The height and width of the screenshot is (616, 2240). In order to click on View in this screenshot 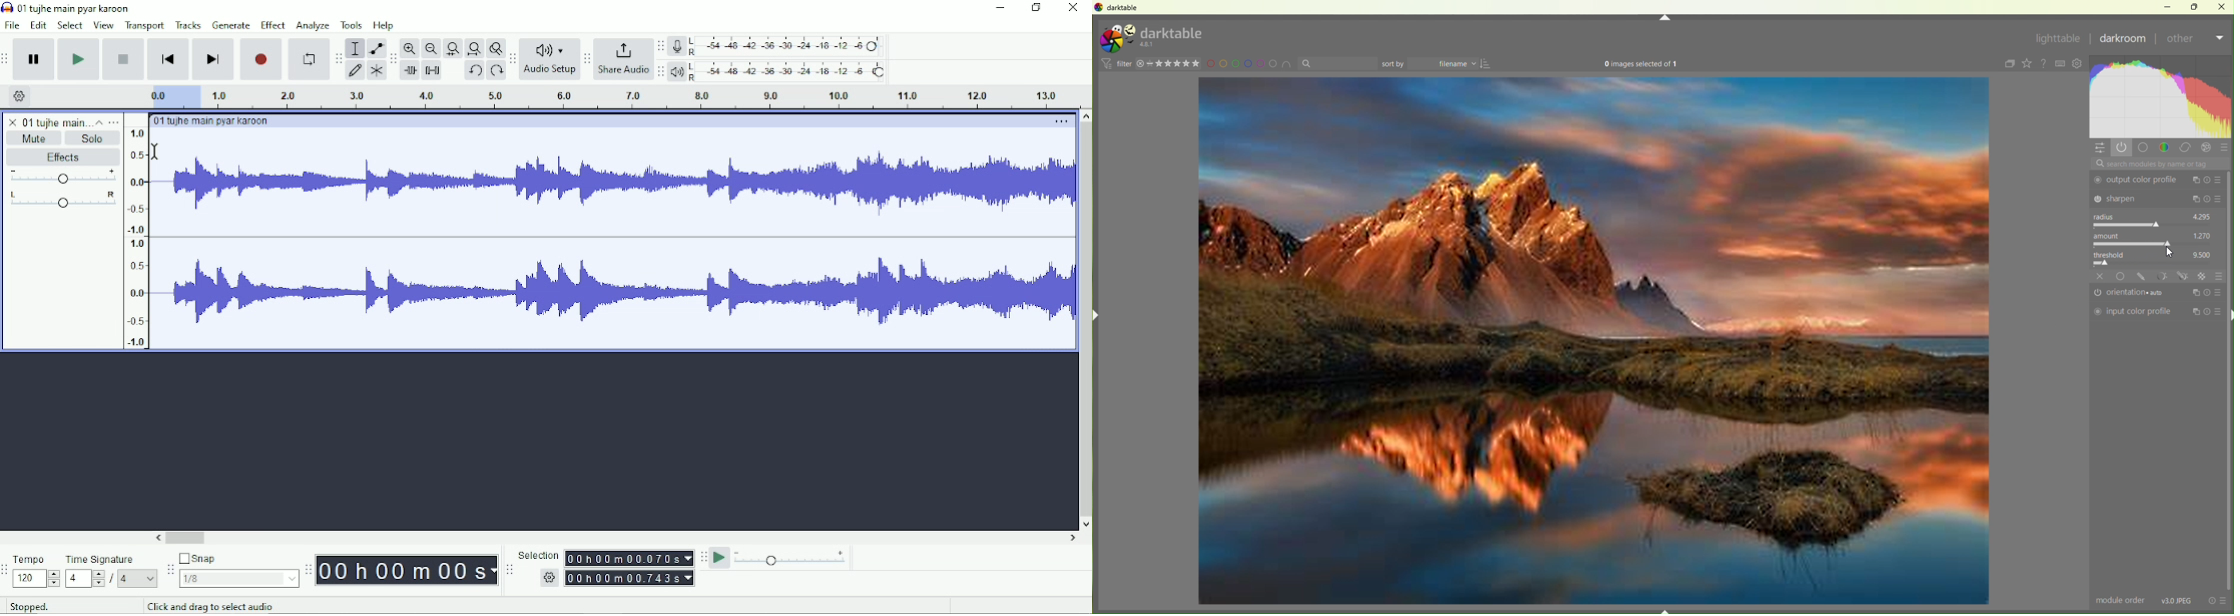, I will do `click(103, 25)`.